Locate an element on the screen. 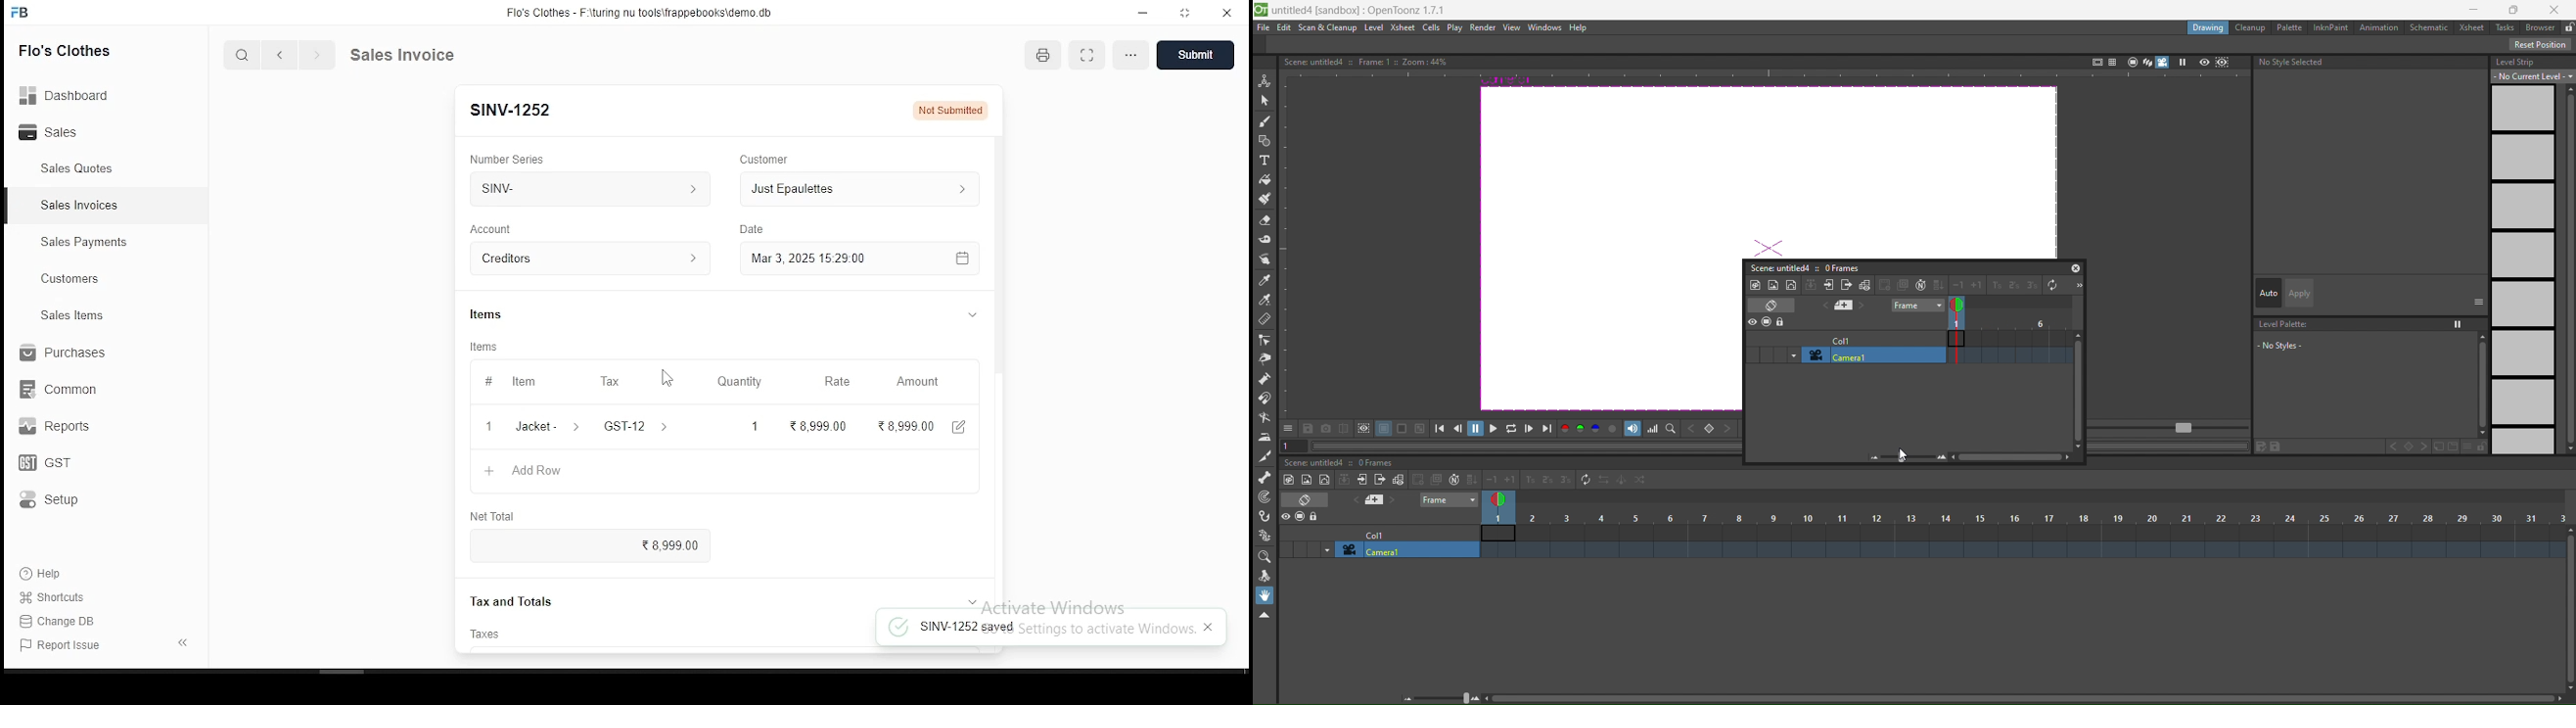 The image size is (2576, 728). taxes is located at coordinates (491, 632).